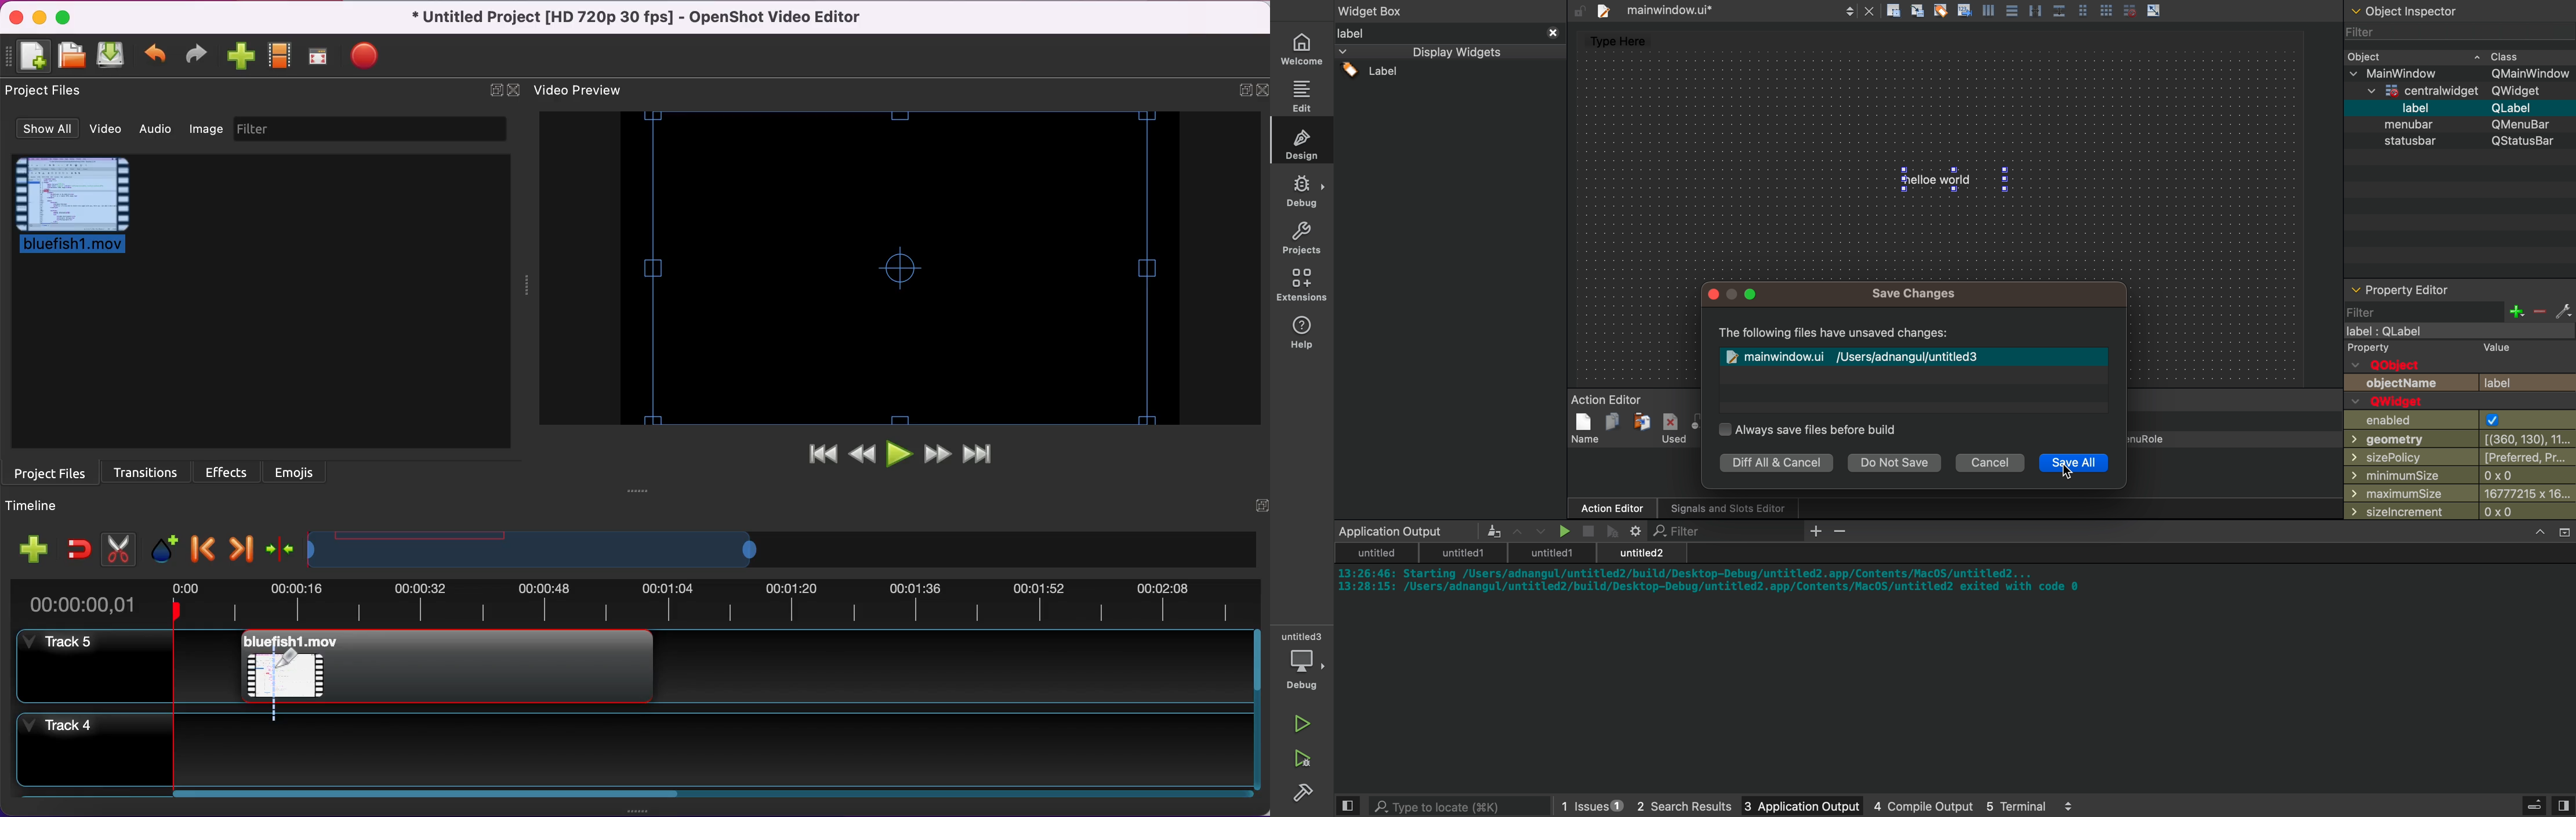 Image resolution: width=2576 pixels, height=840 pixels. I want to click on audio, so click(157, 132).